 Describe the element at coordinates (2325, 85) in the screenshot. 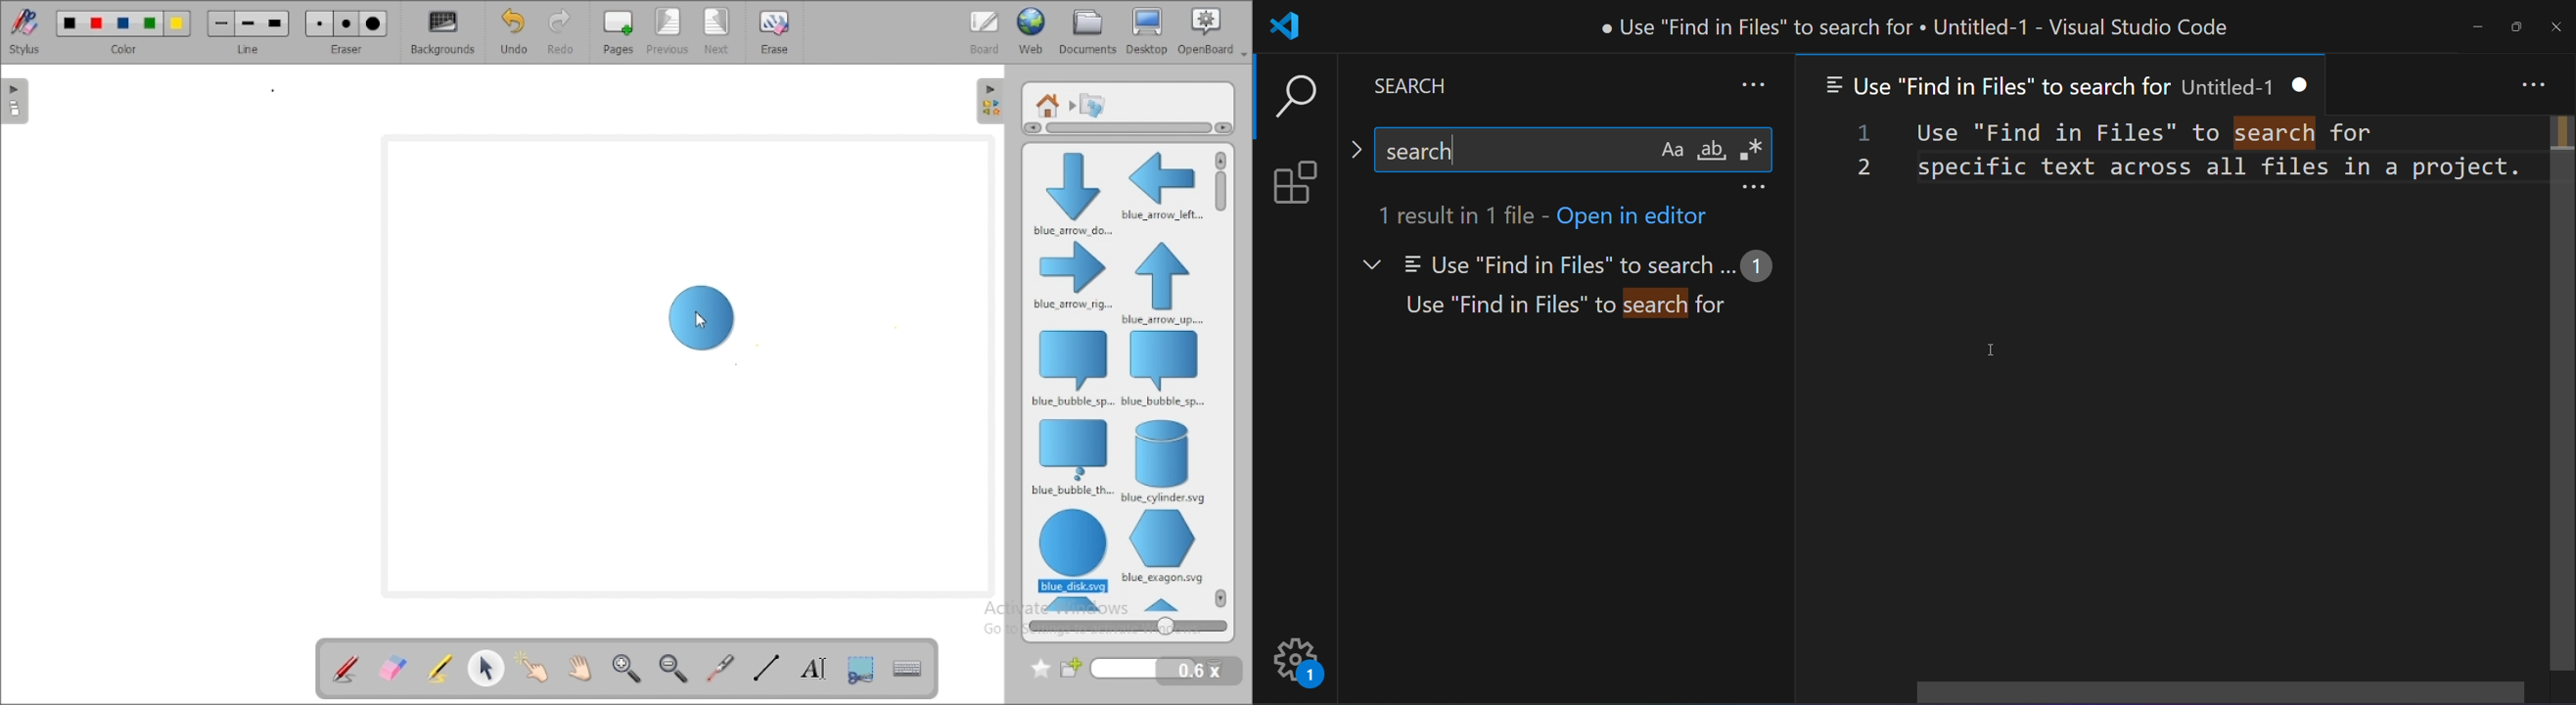

I see `close tab` at that location.